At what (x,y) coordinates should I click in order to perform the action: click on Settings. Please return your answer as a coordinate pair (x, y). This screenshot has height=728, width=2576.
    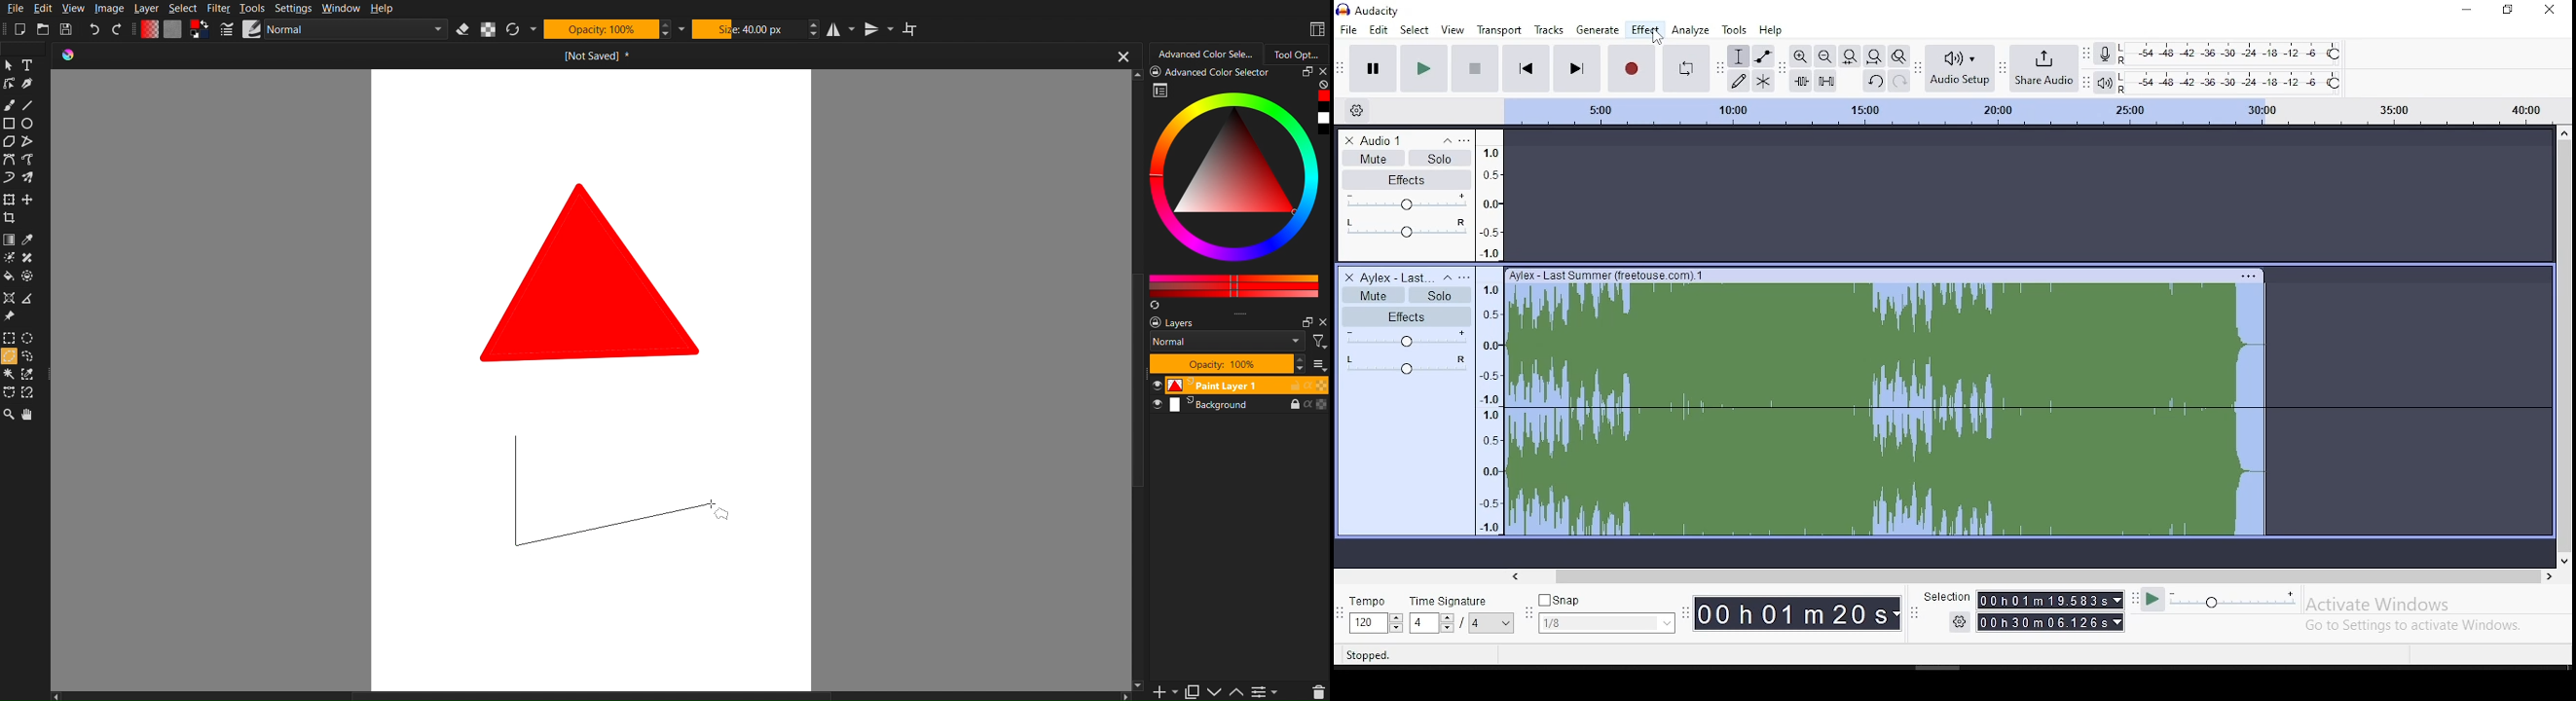
    Looking at the image, I should click on (292, 8).